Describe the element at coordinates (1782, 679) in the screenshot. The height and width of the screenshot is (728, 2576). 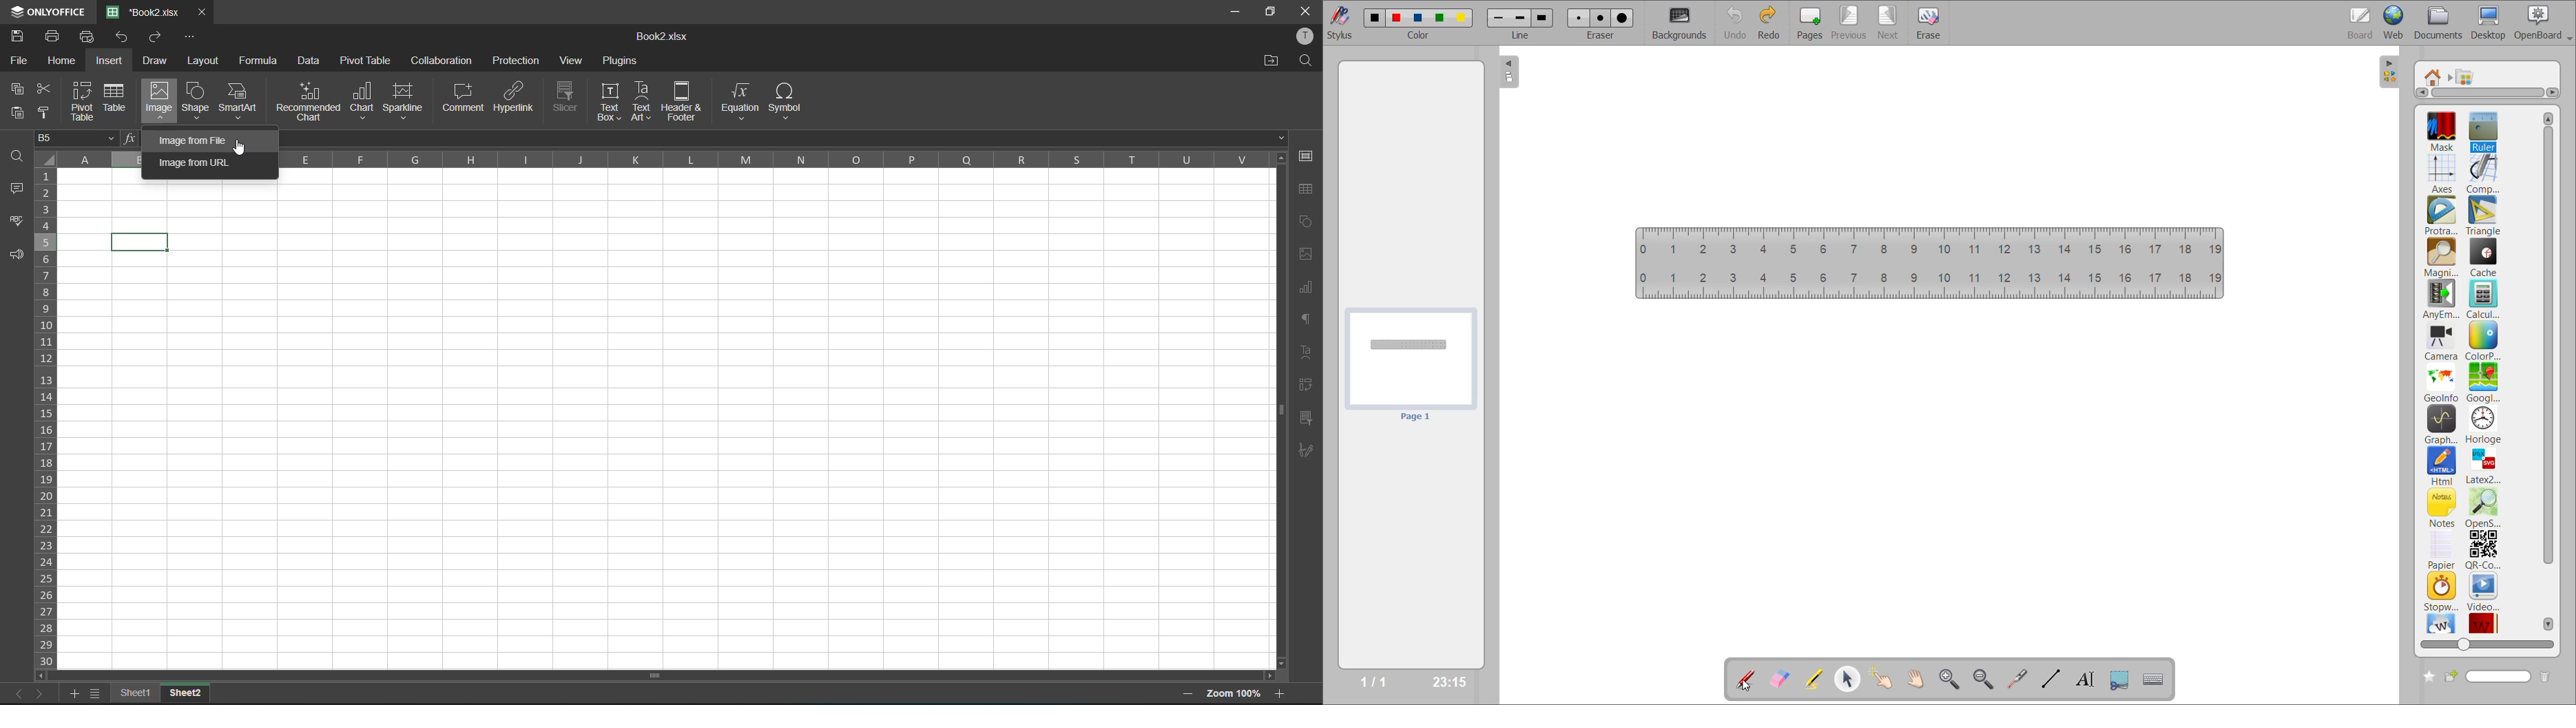
I see `erase annotation` at that location.